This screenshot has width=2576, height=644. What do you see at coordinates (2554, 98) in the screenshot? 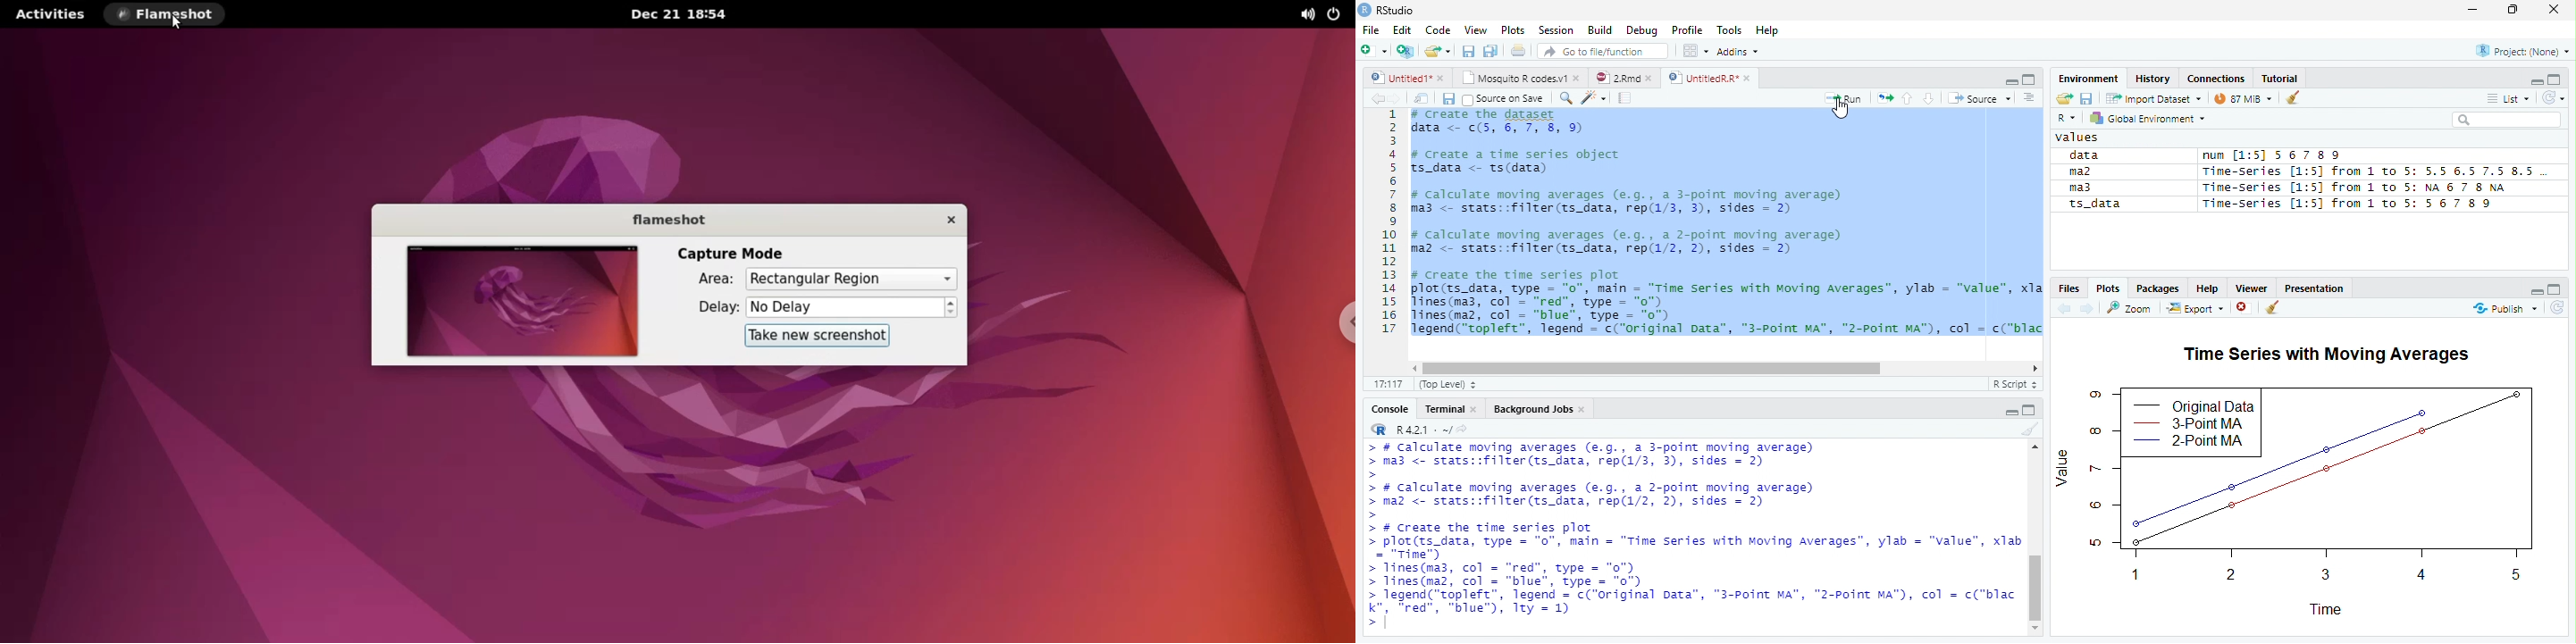
I see `Refresh` at bounding box center [2554, 98].